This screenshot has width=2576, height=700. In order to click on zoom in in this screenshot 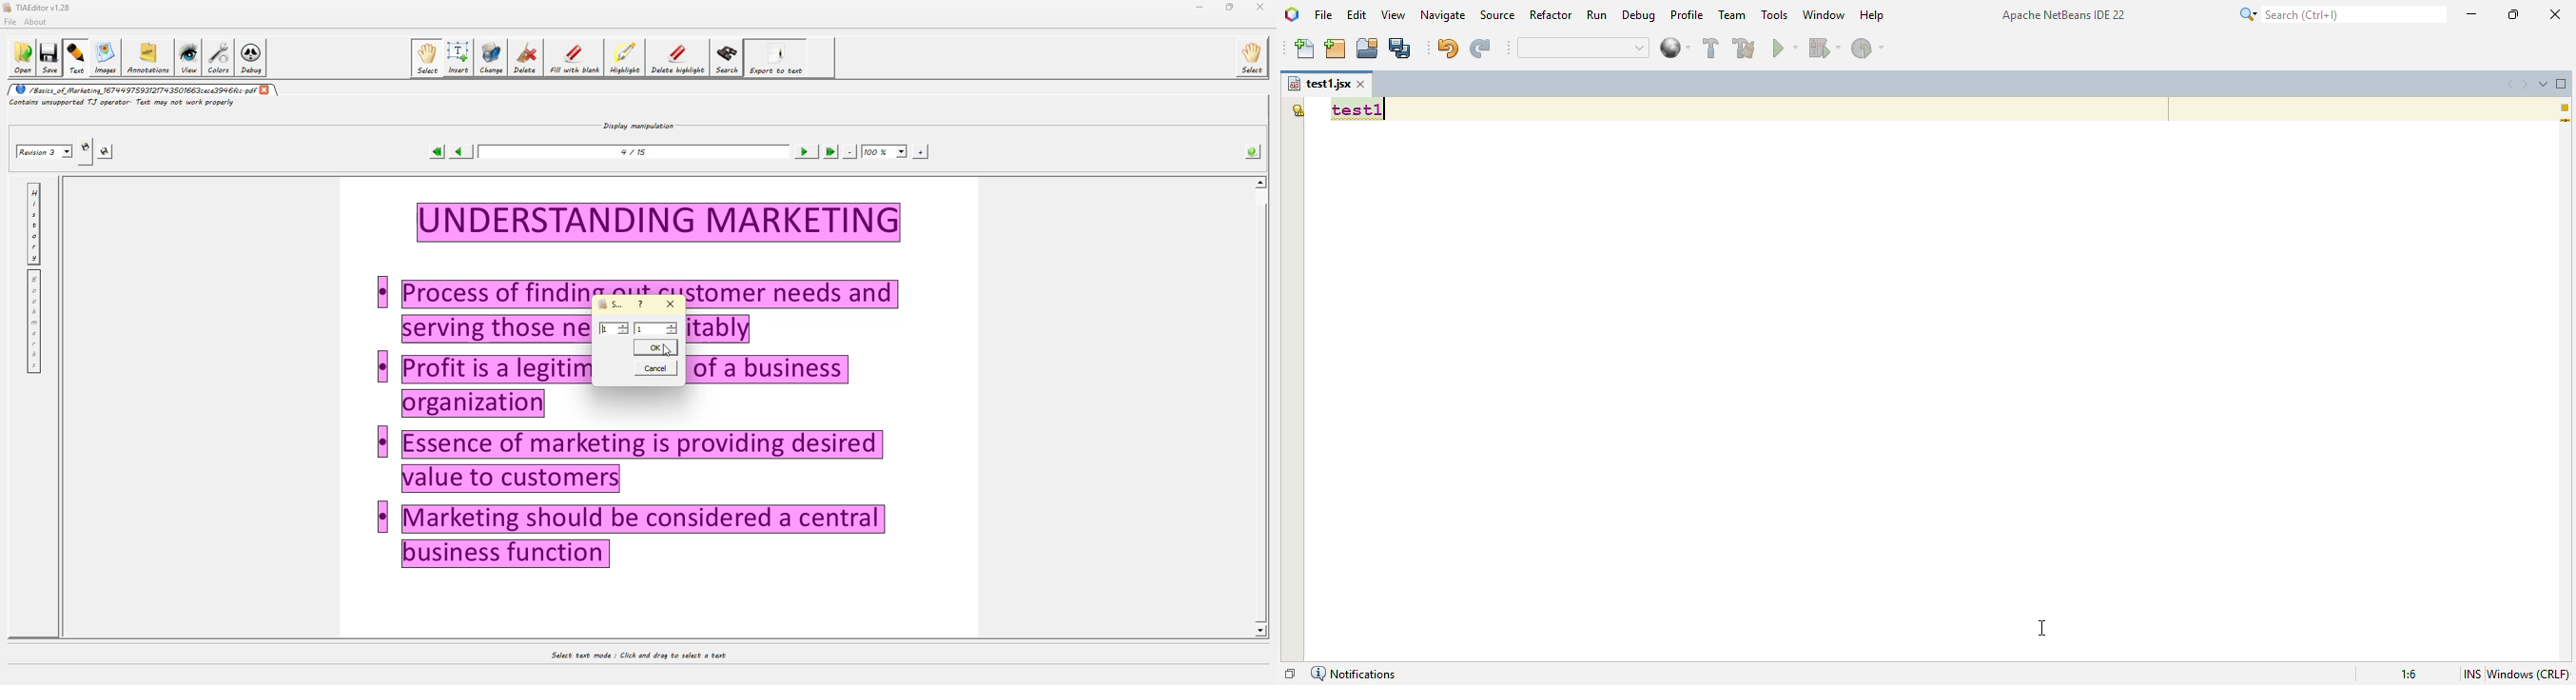, I will do `click(921, 151)`.